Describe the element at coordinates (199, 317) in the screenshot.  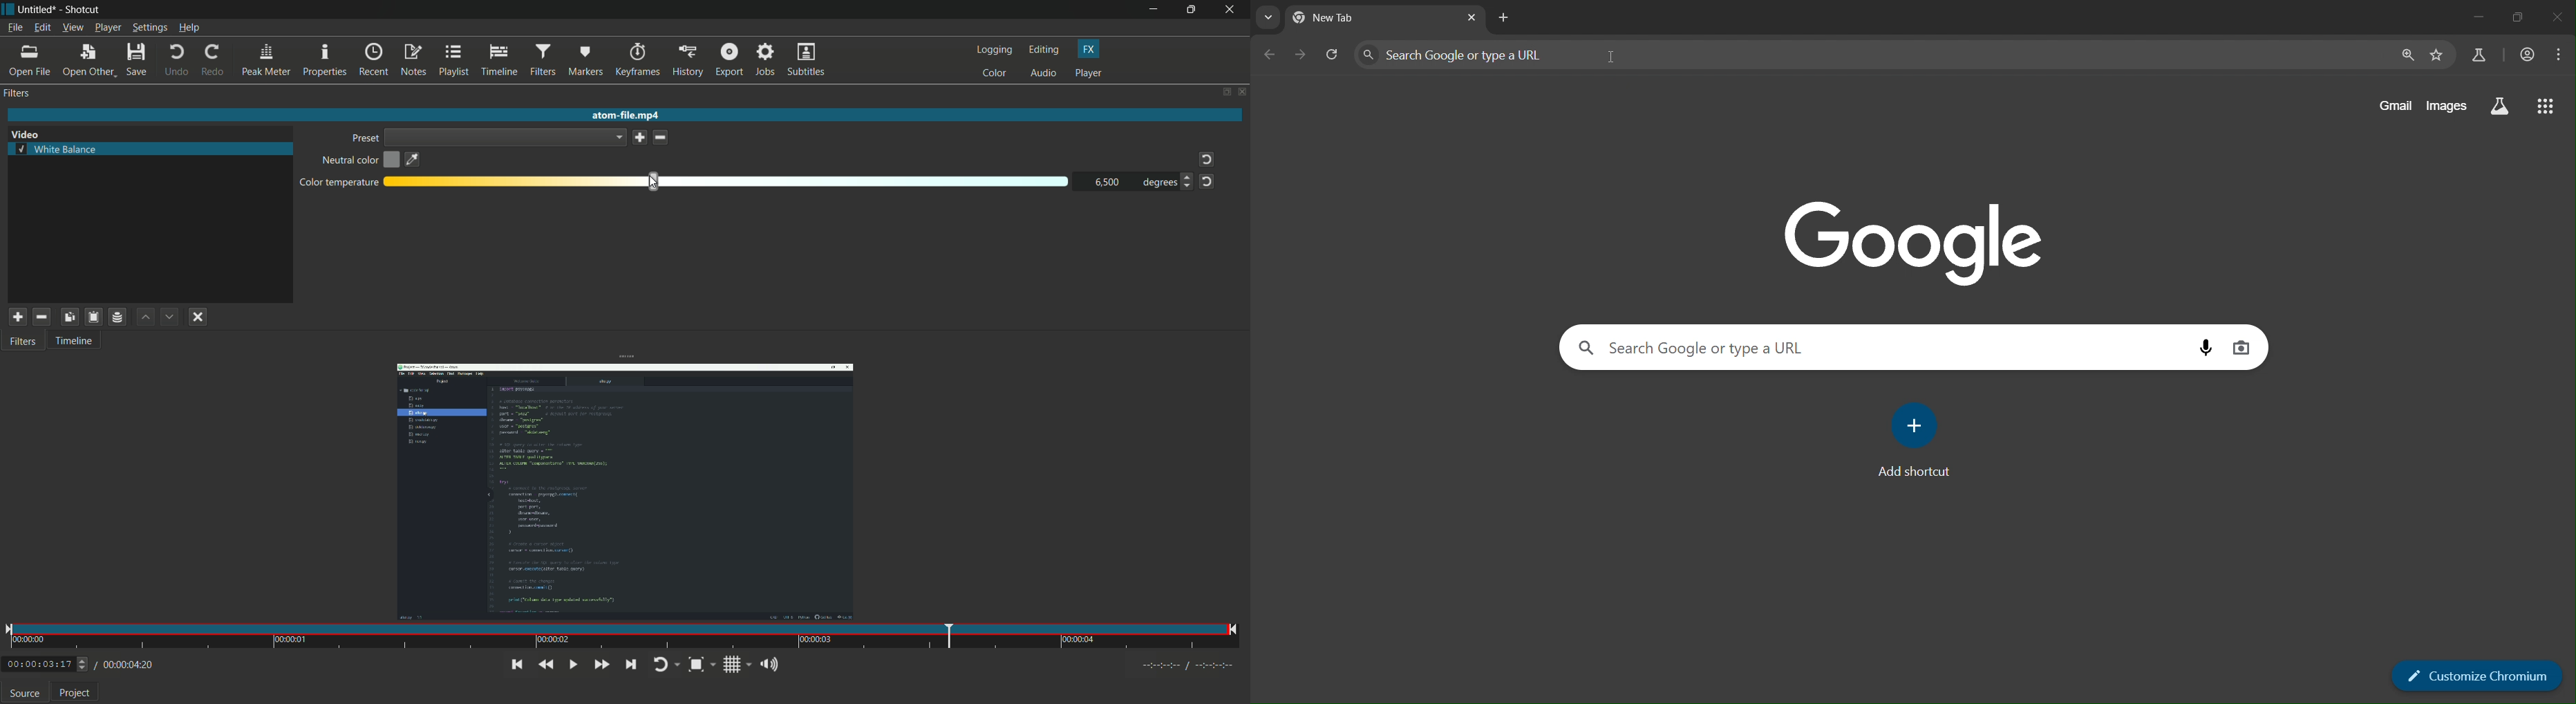
I see `deselect filter` at that location.